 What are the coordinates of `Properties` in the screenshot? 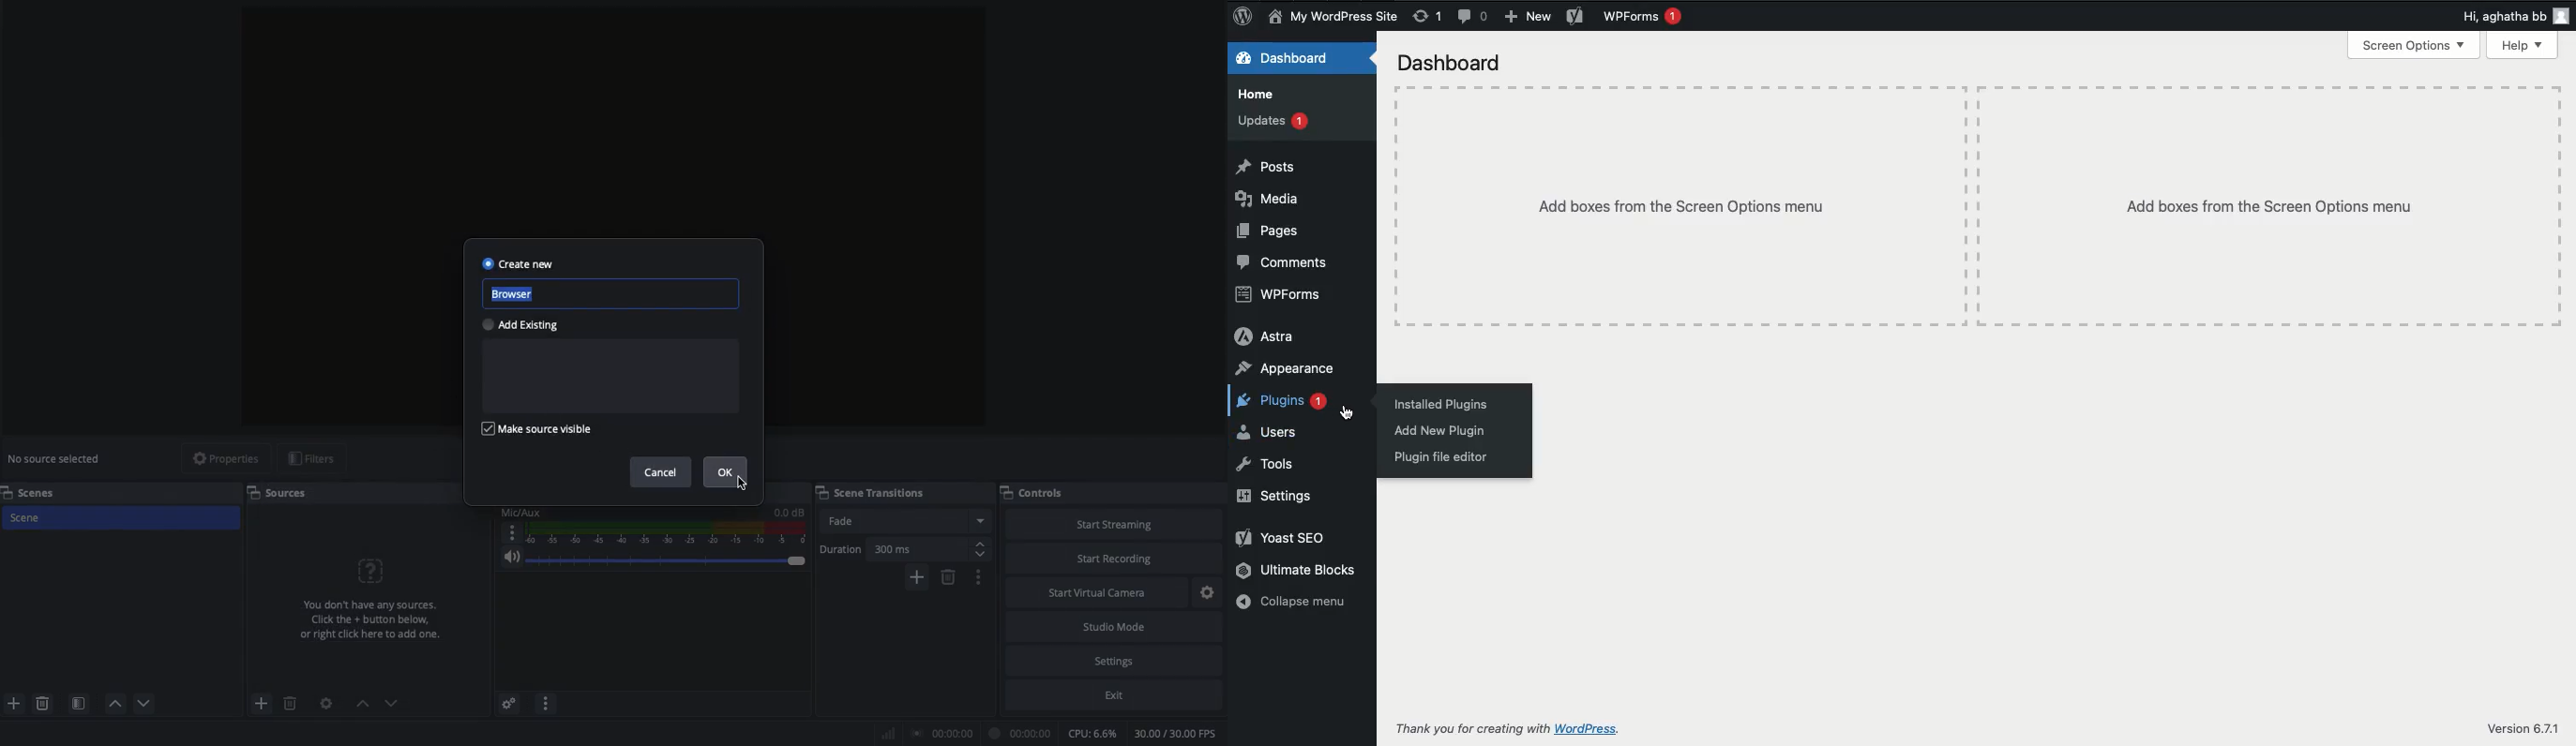 It's located at (219, 459).